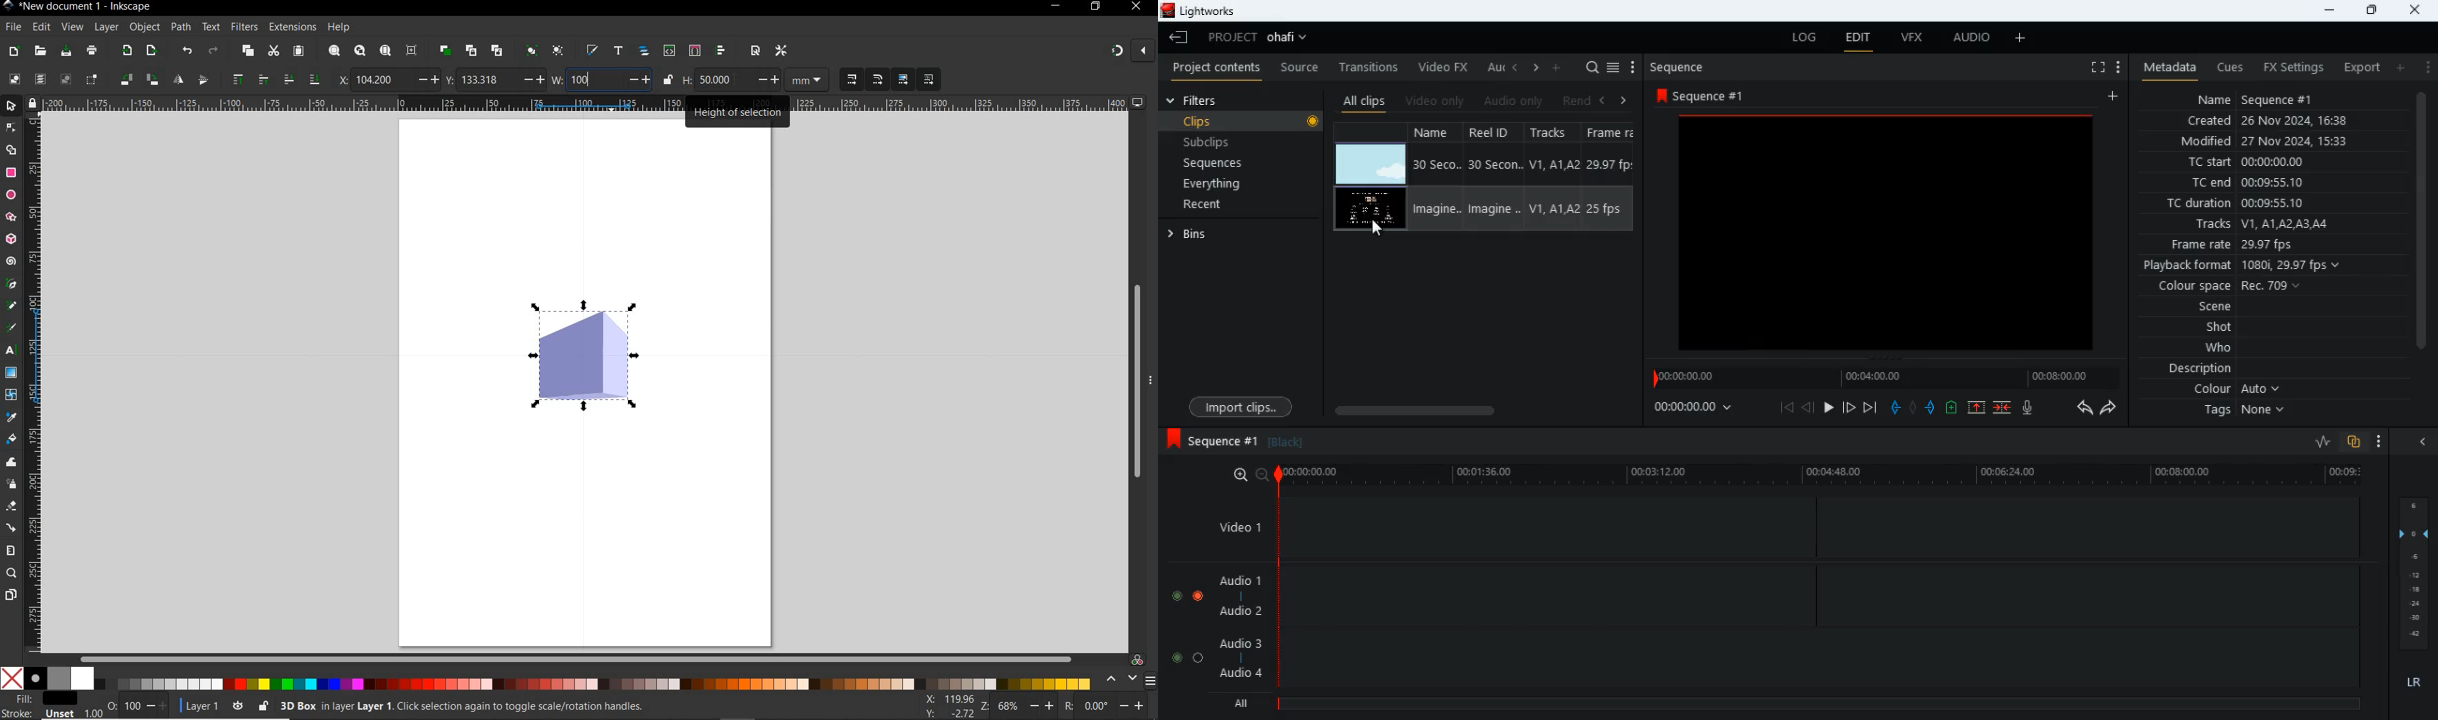 The width and height of the screenshot is (2464, 728). What do you see at coordinates (1228, 163) in the screenshot?
I see `sequences` at bounding box center [1228, 163].